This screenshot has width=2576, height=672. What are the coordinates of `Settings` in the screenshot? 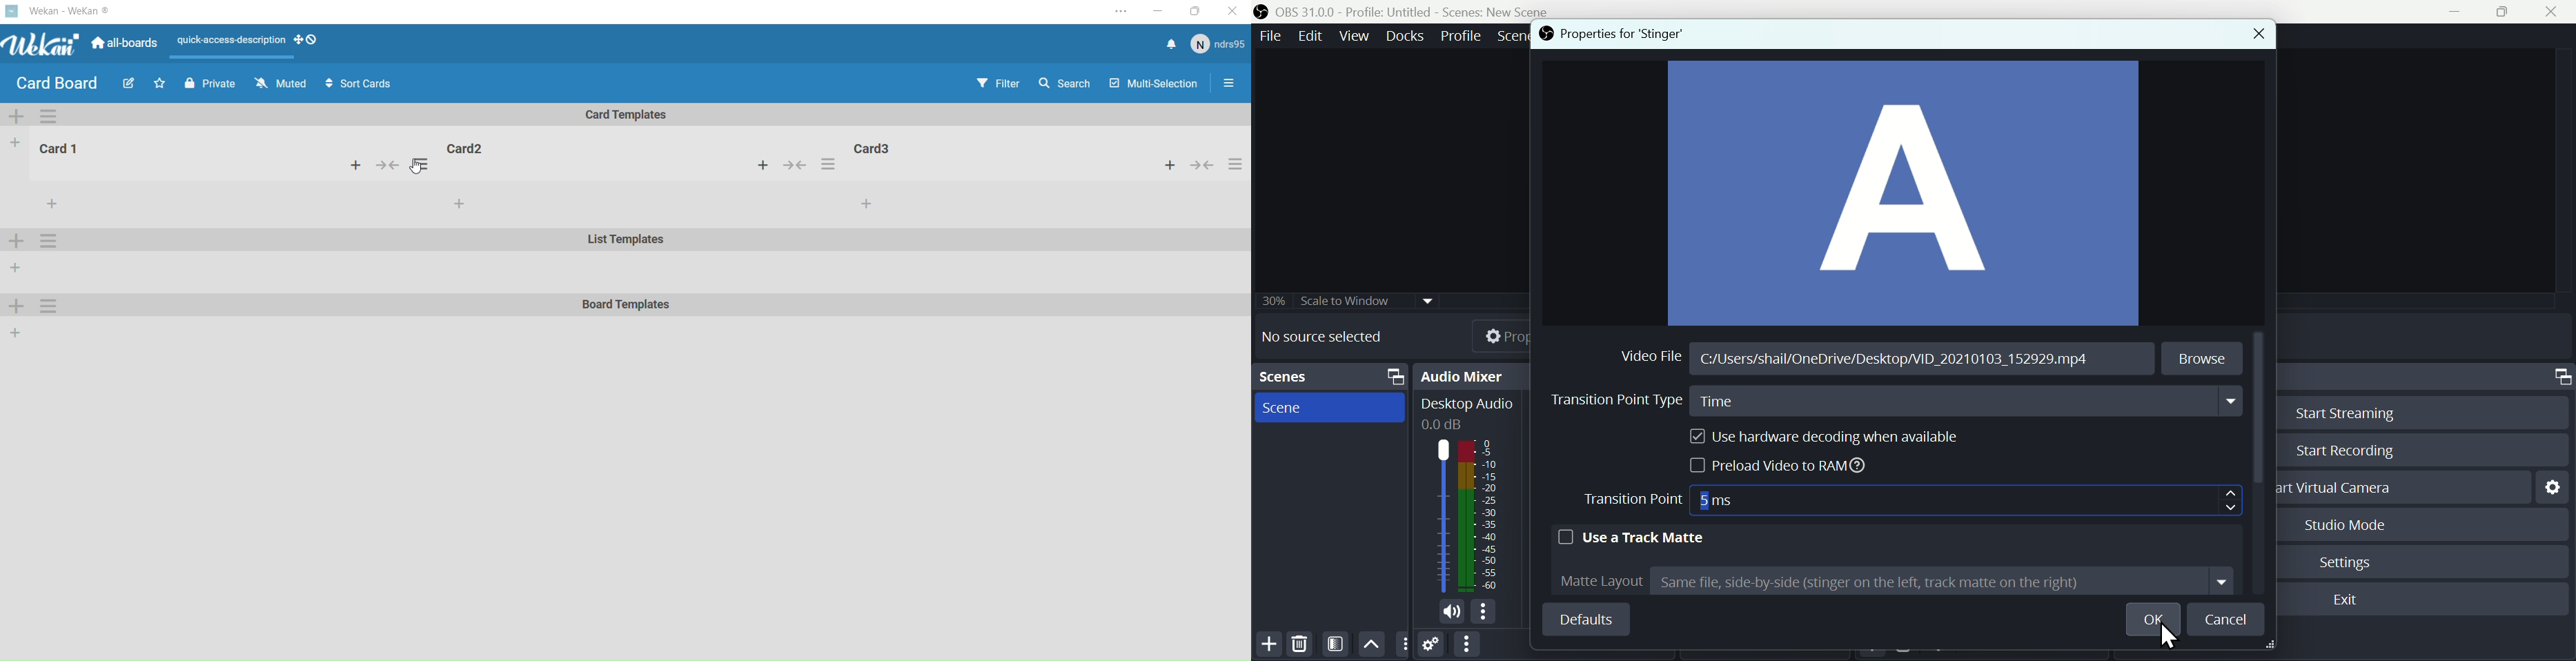 It's located at (1230, 87).